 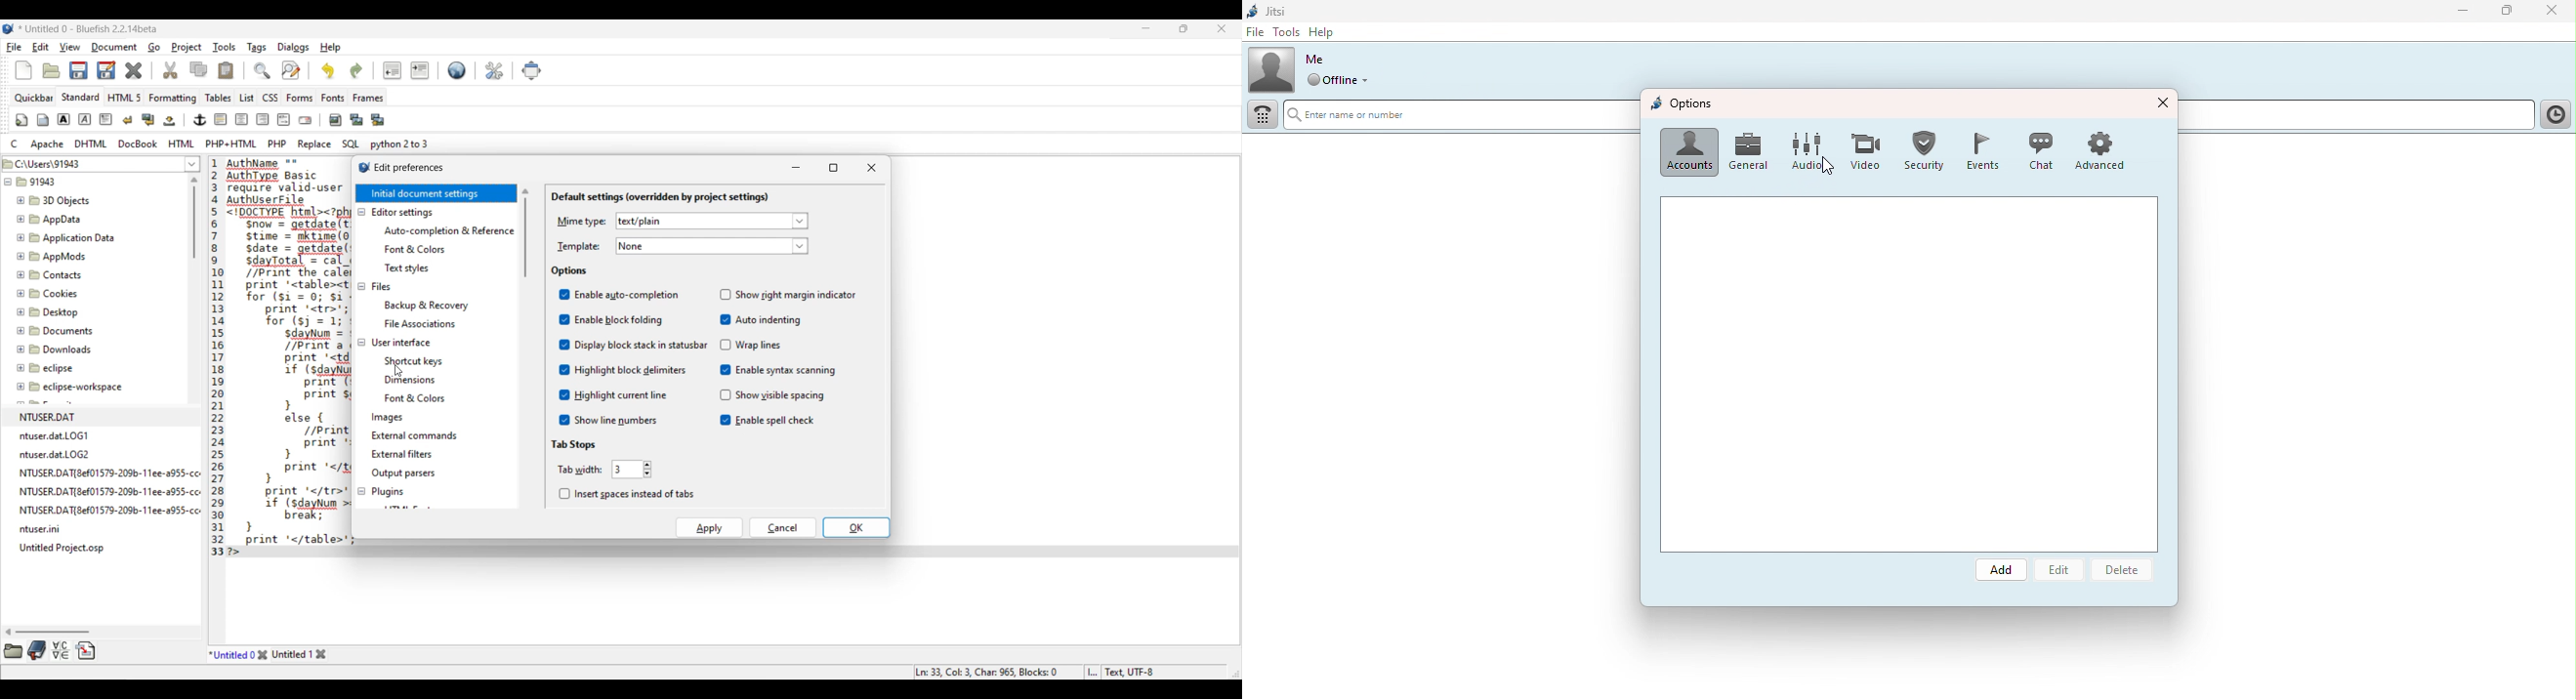 I want to click on Edit menu, so click(x=40, y=47).